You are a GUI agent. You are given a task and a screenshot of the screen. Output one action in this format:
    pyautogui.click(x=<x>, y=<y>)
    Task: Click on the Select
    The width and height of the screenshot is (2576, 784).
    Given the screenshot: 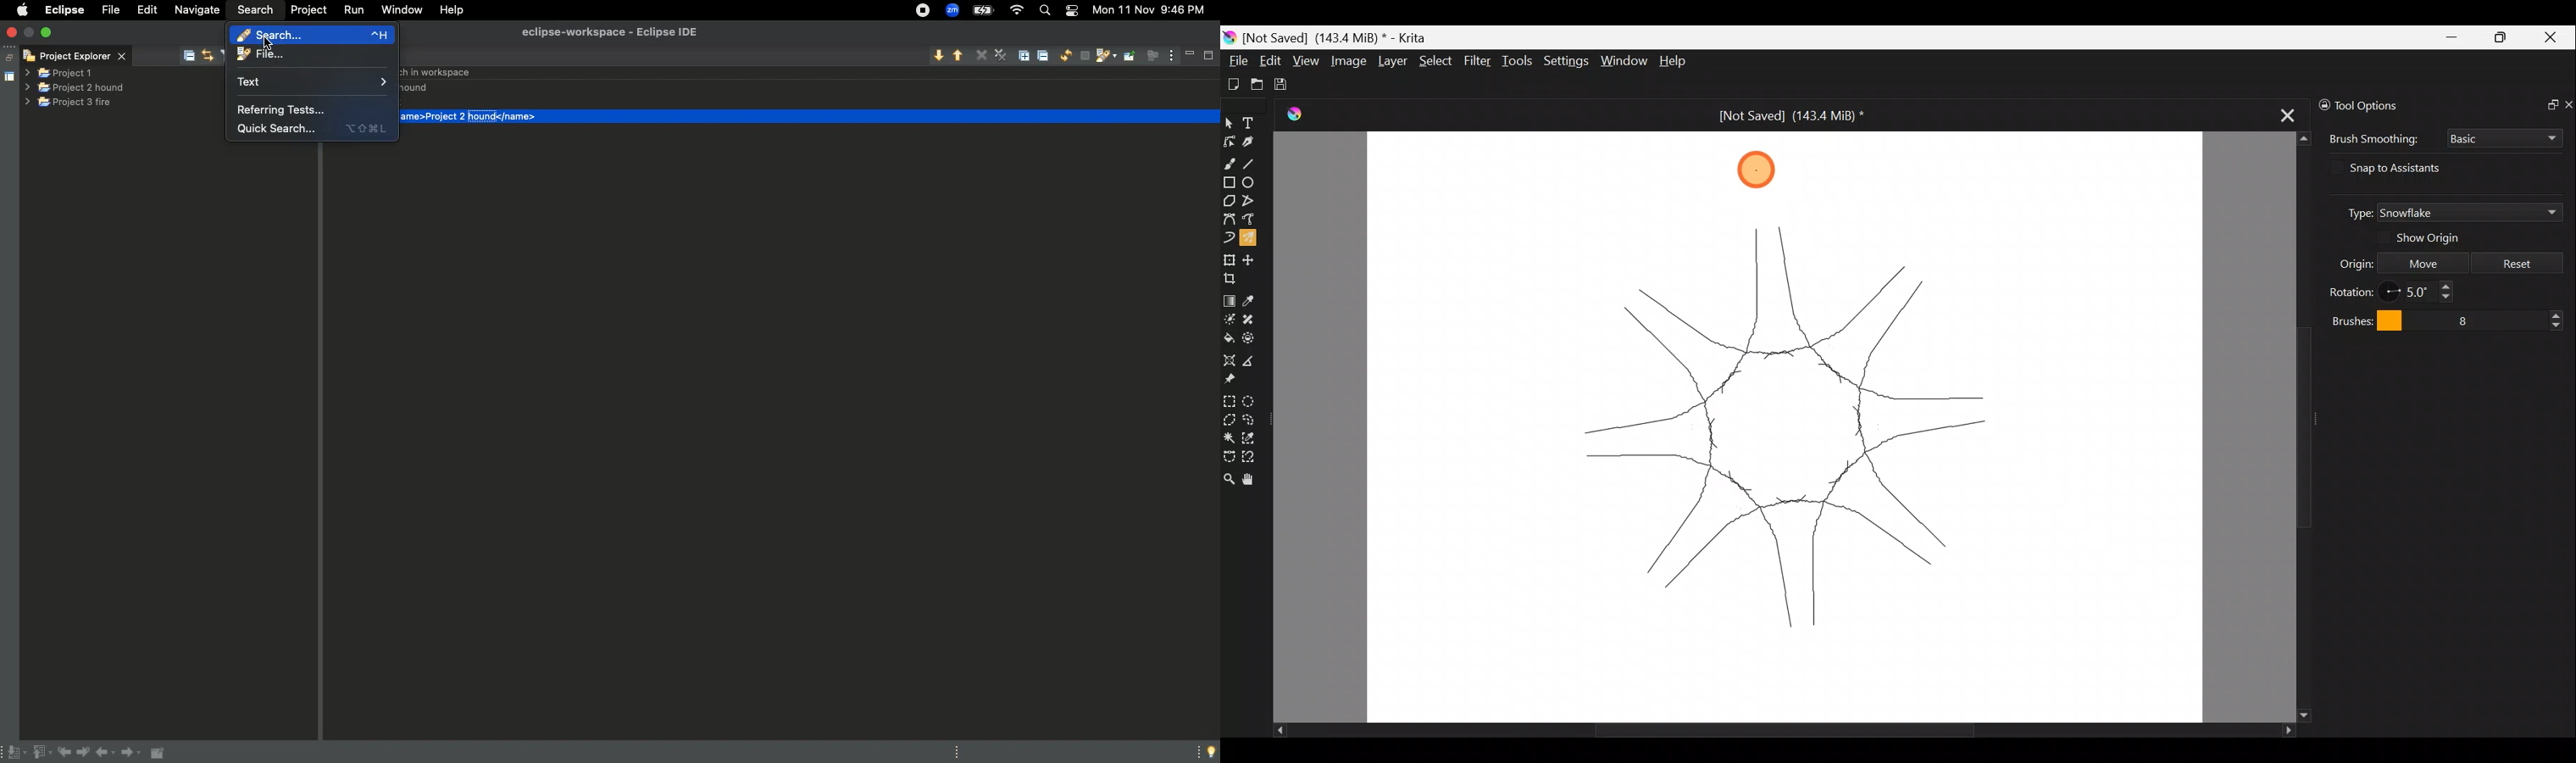 What is the action you would take?
    pyautogui.click(x=1436, y=61)
    